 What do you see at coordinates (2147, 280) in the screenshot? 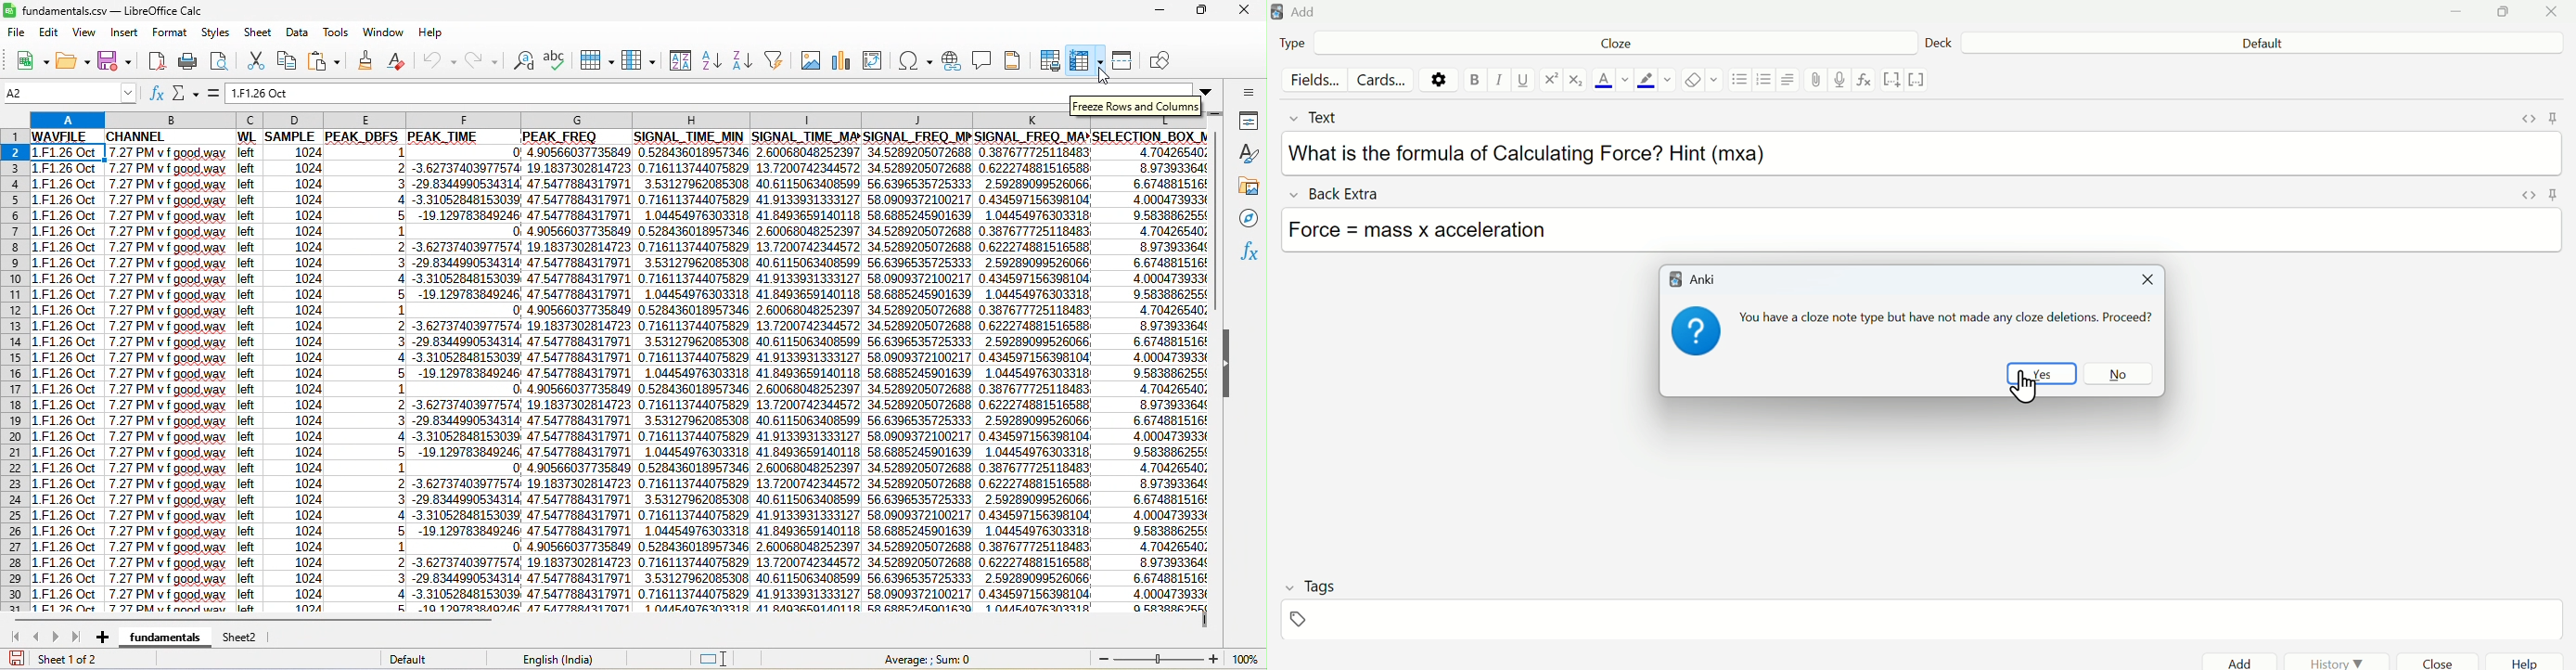
I see `Close` at bounding box center [2147, 280].